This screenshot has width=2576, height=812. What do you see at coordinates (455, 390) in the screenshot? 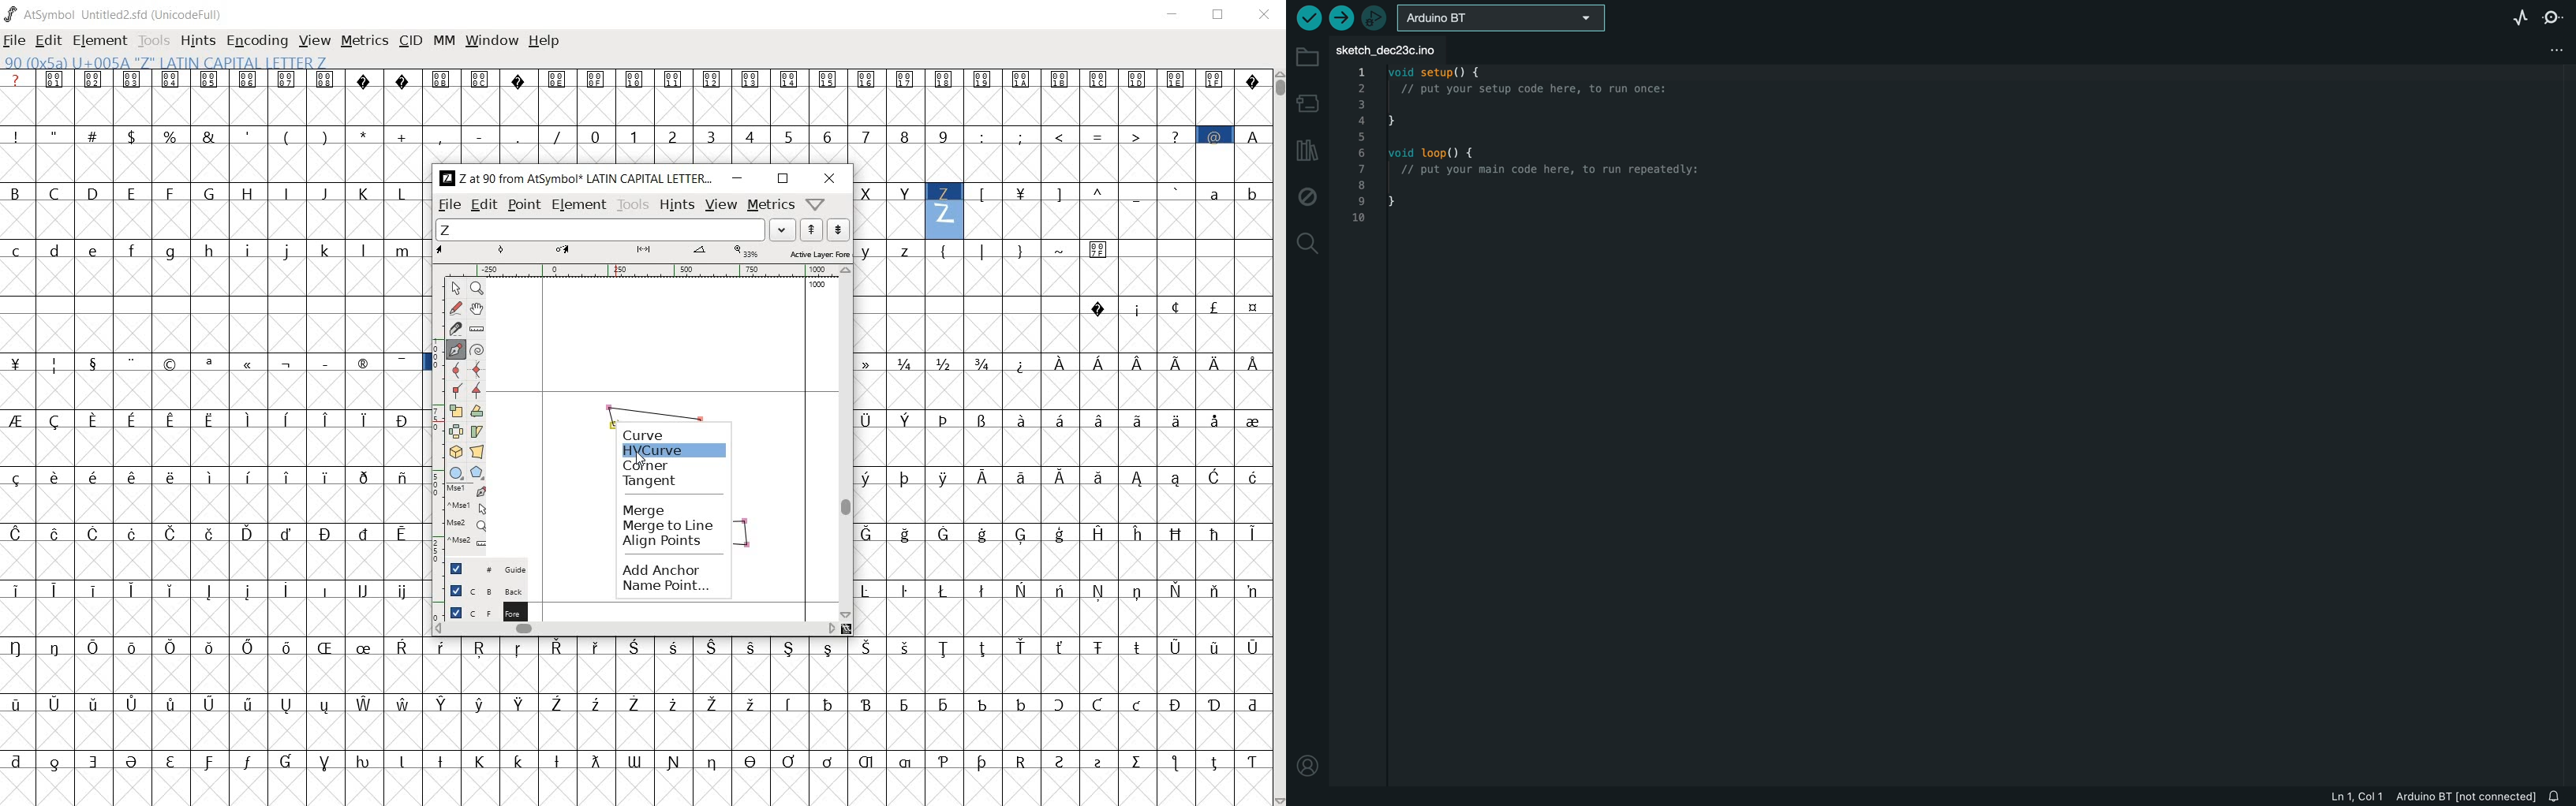
I see `Add a corner point` at bounding box center [455, 390].